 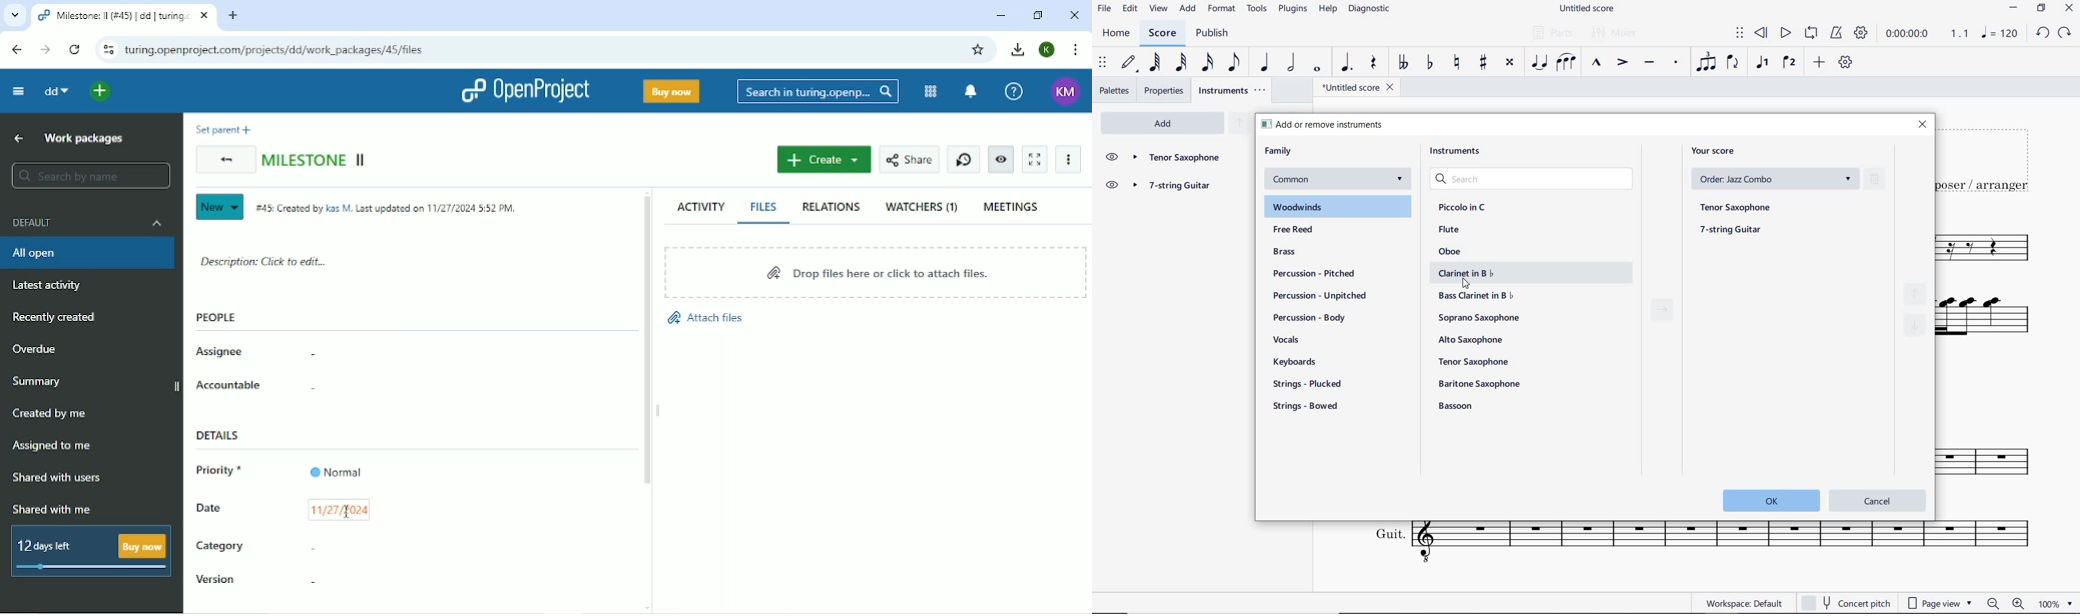 What do you see at coordinates (1994, 322) in the screenshot?
I see `INSTRUMENT: 7-STRING GUITAR` at bounding box center [1994, 322].